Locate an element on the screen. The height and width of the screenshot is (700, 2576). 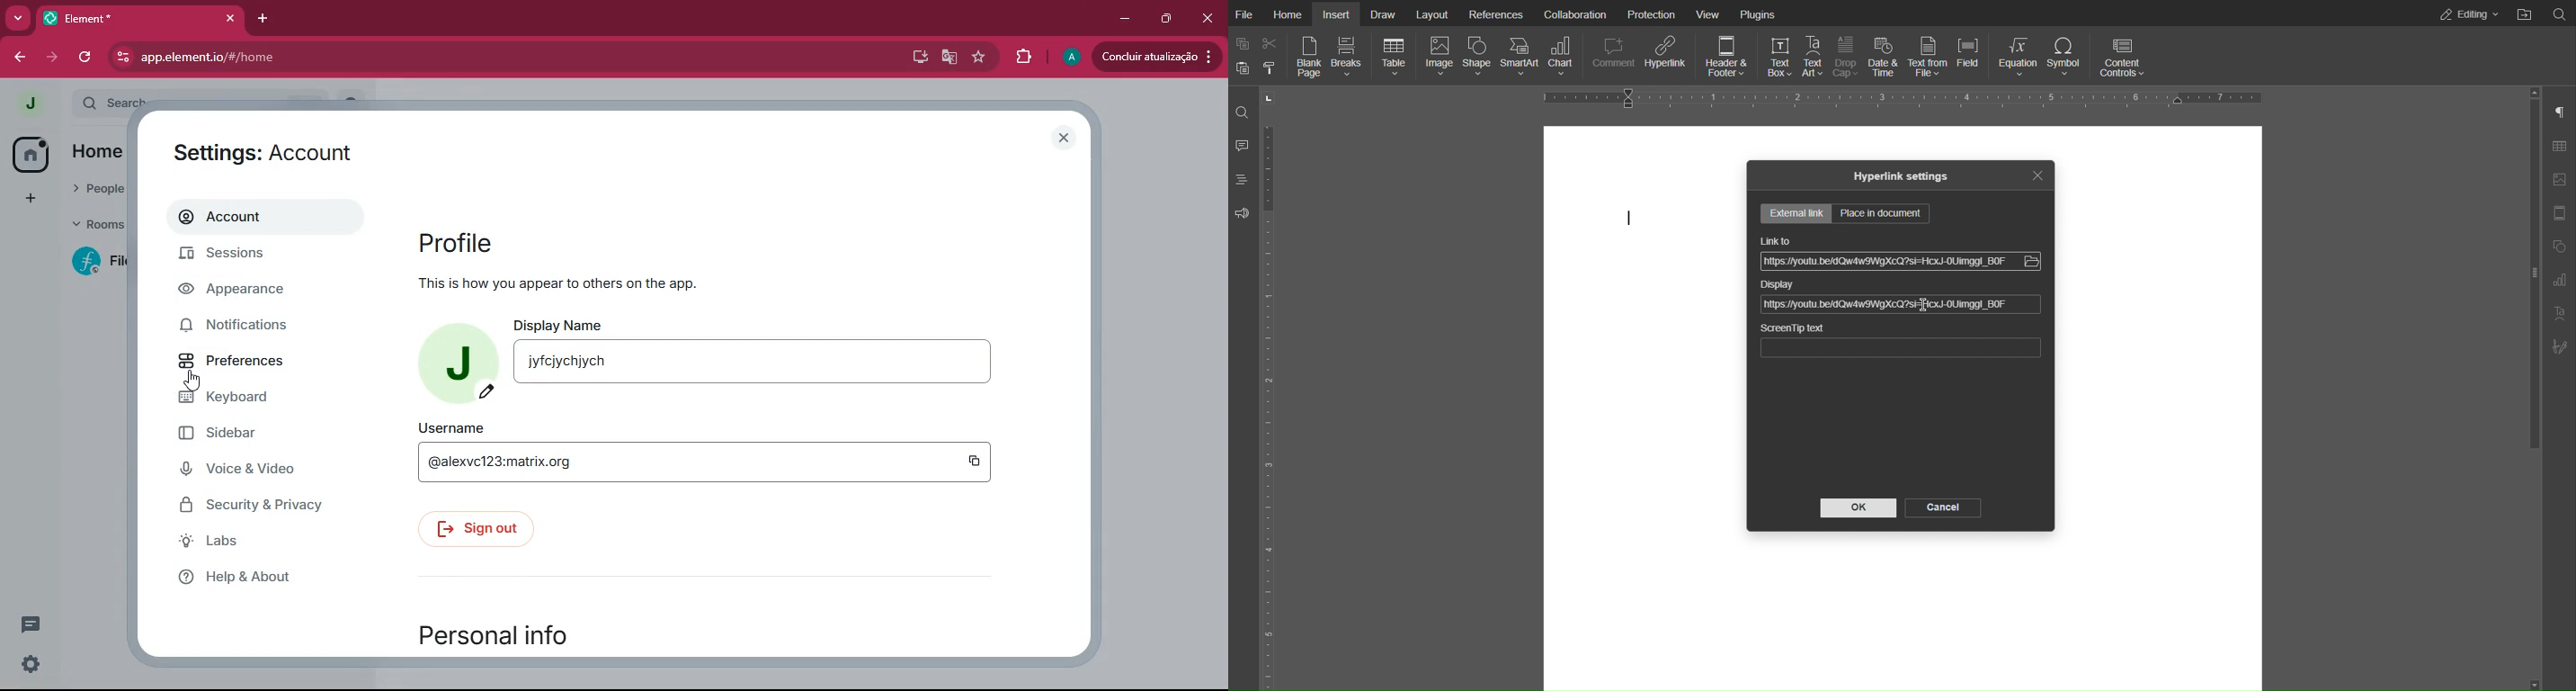
Hyperlink is located at coordinates (1666, 56).